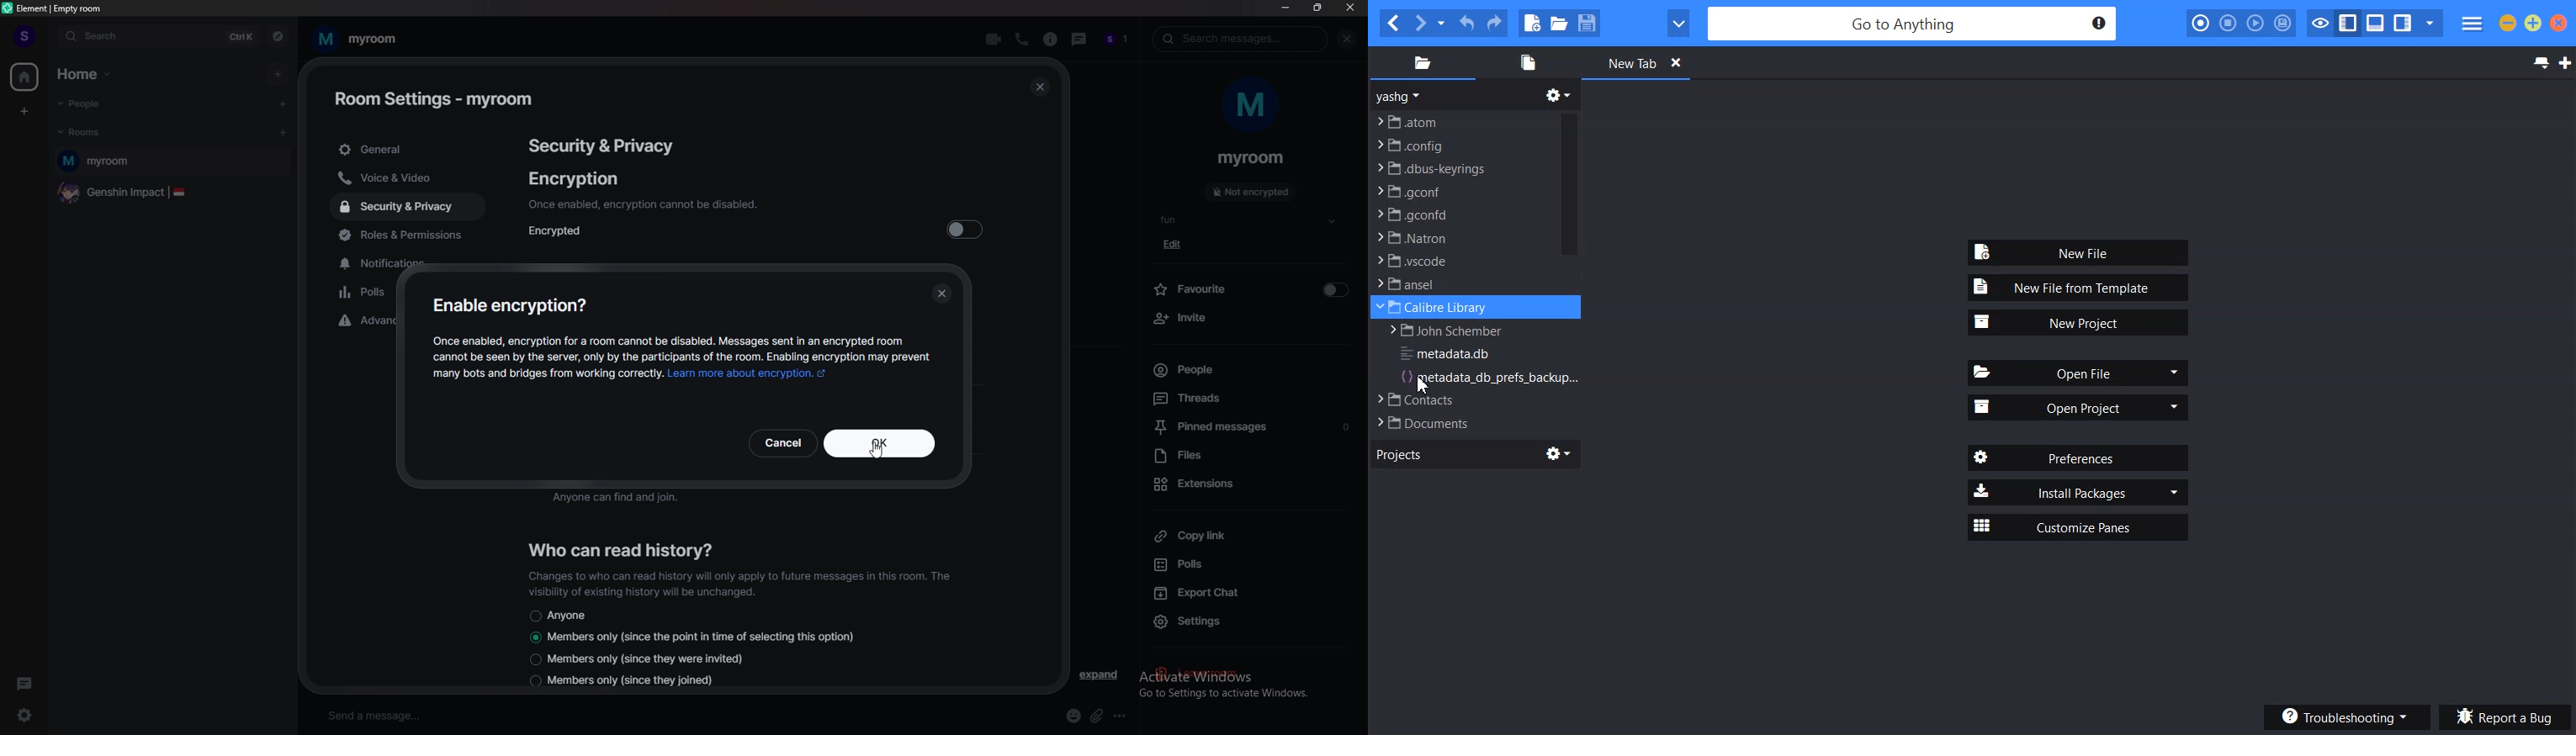 This screenshot has height=756, width=2576. I want to click on attach, so click(1097, 716).